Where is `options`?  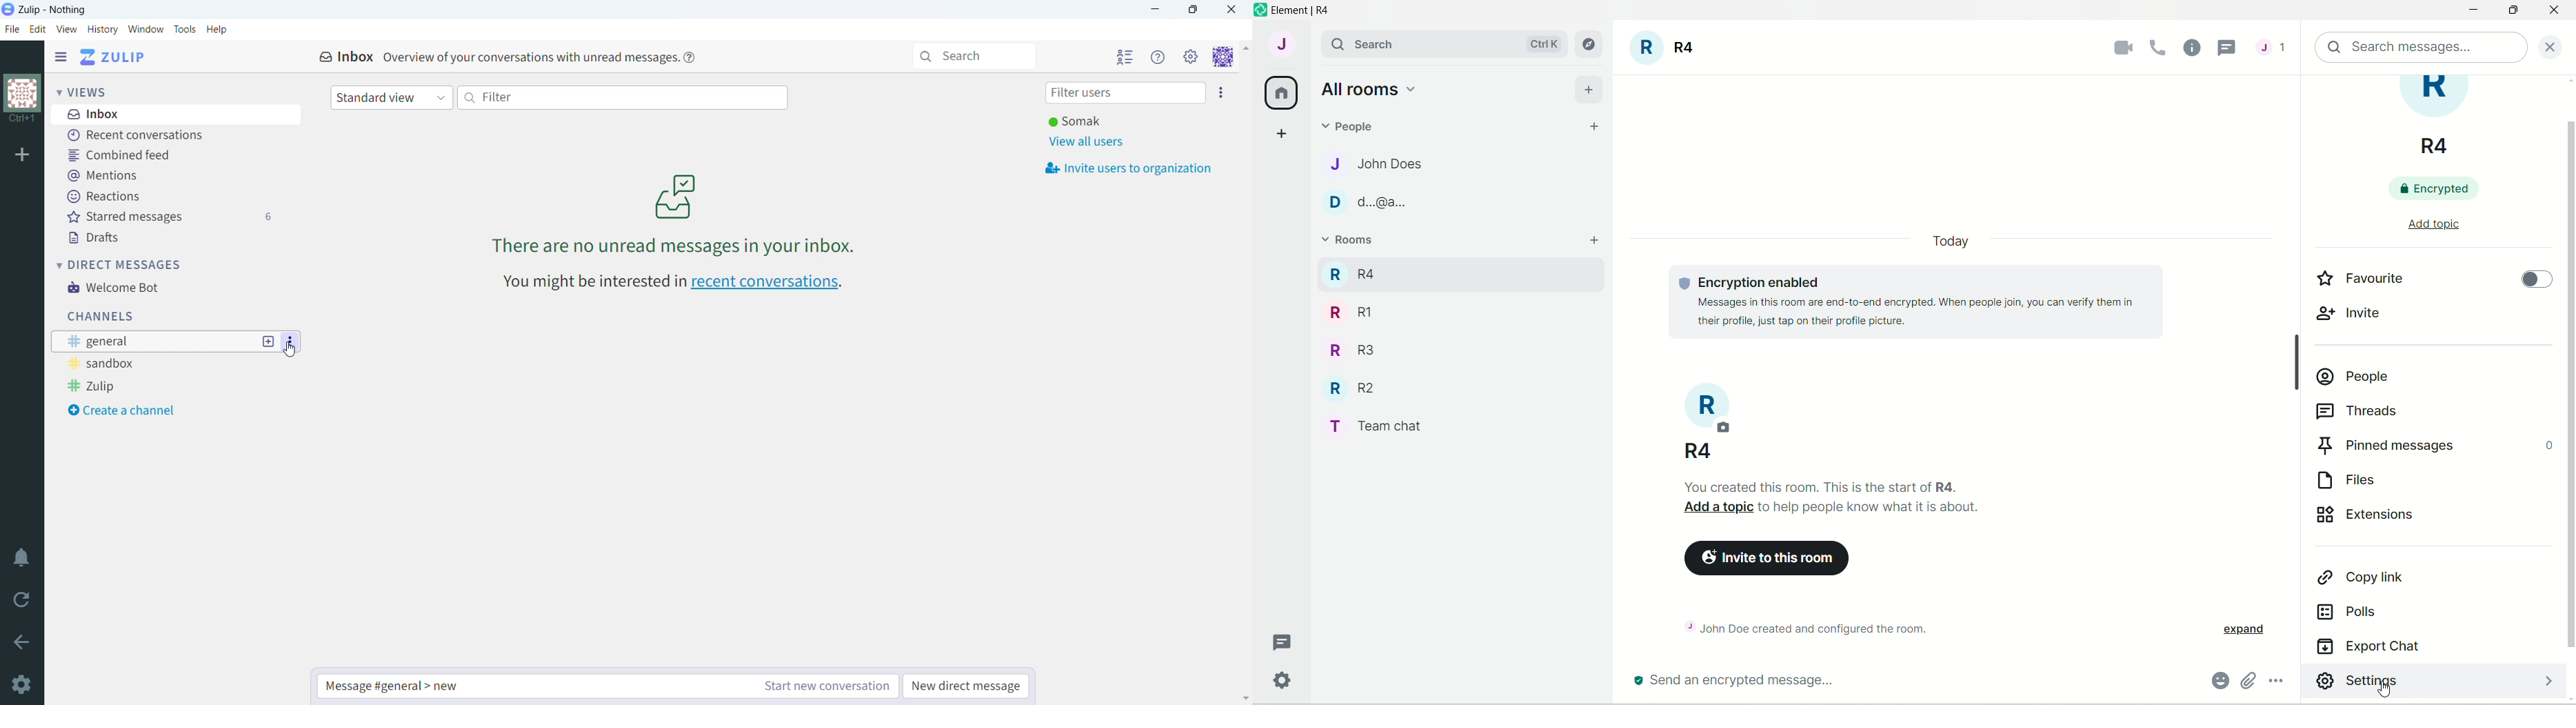 options is located at coordinates (2278, 682).